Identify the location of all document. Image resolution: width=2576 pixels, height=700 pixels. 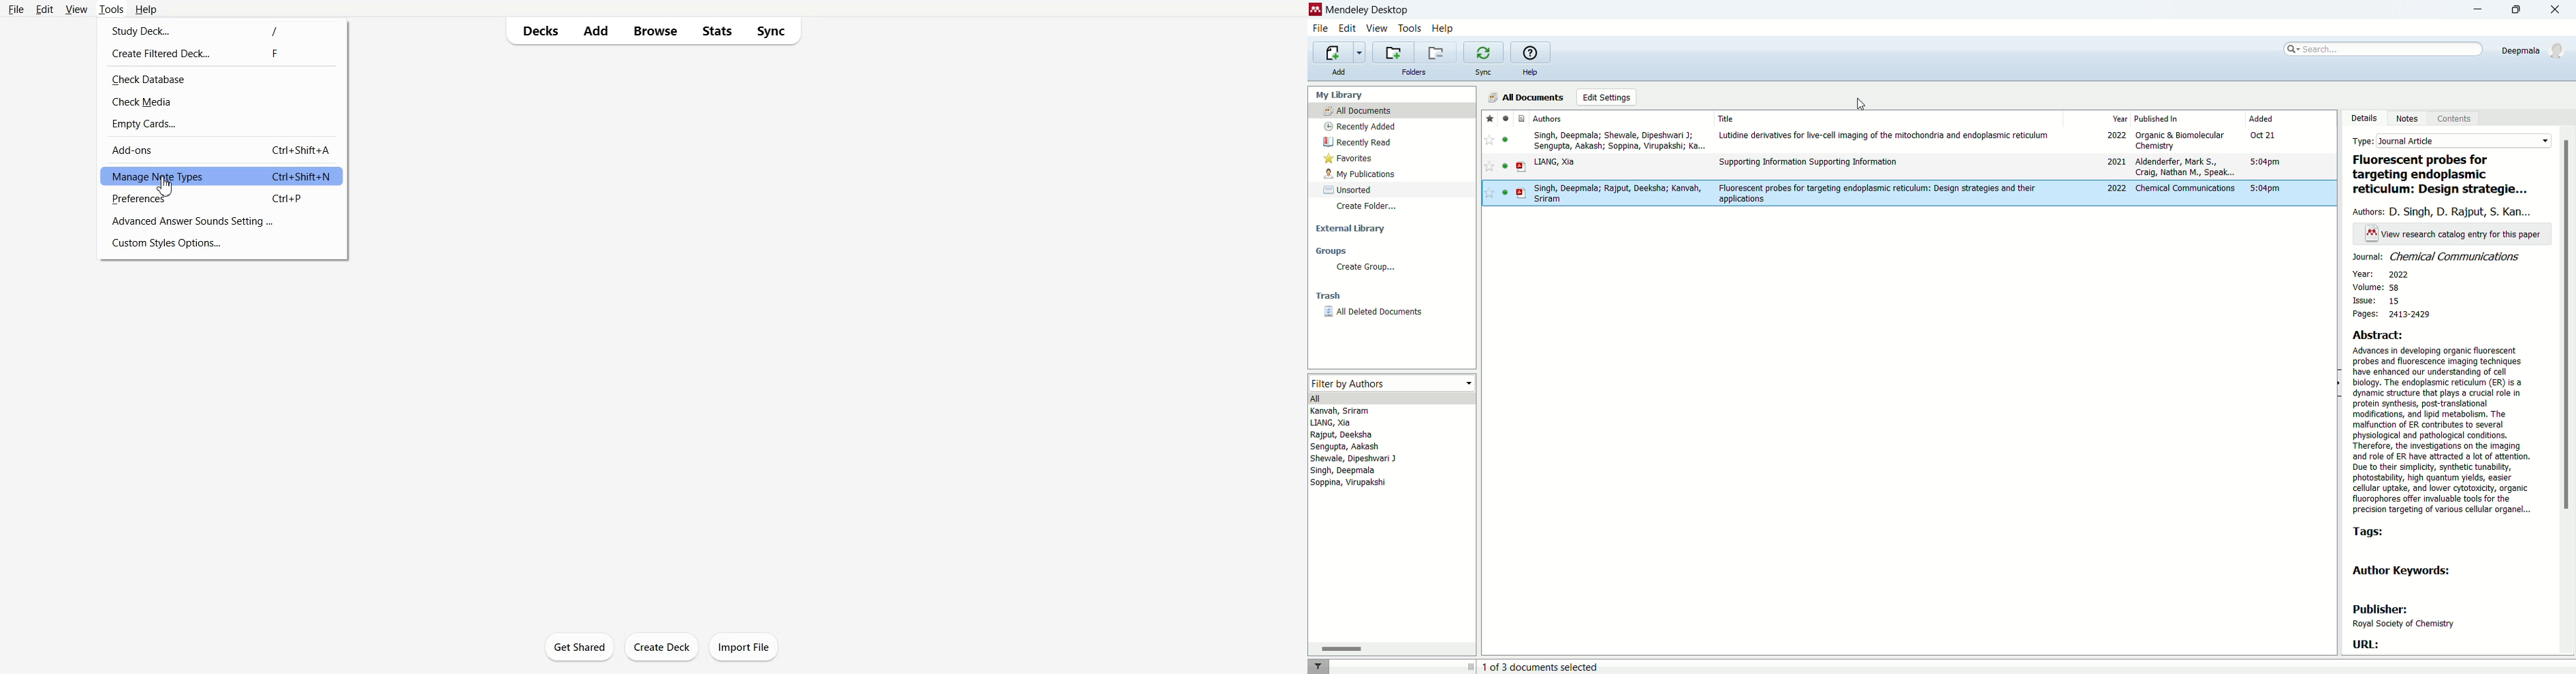
(1393, 110).